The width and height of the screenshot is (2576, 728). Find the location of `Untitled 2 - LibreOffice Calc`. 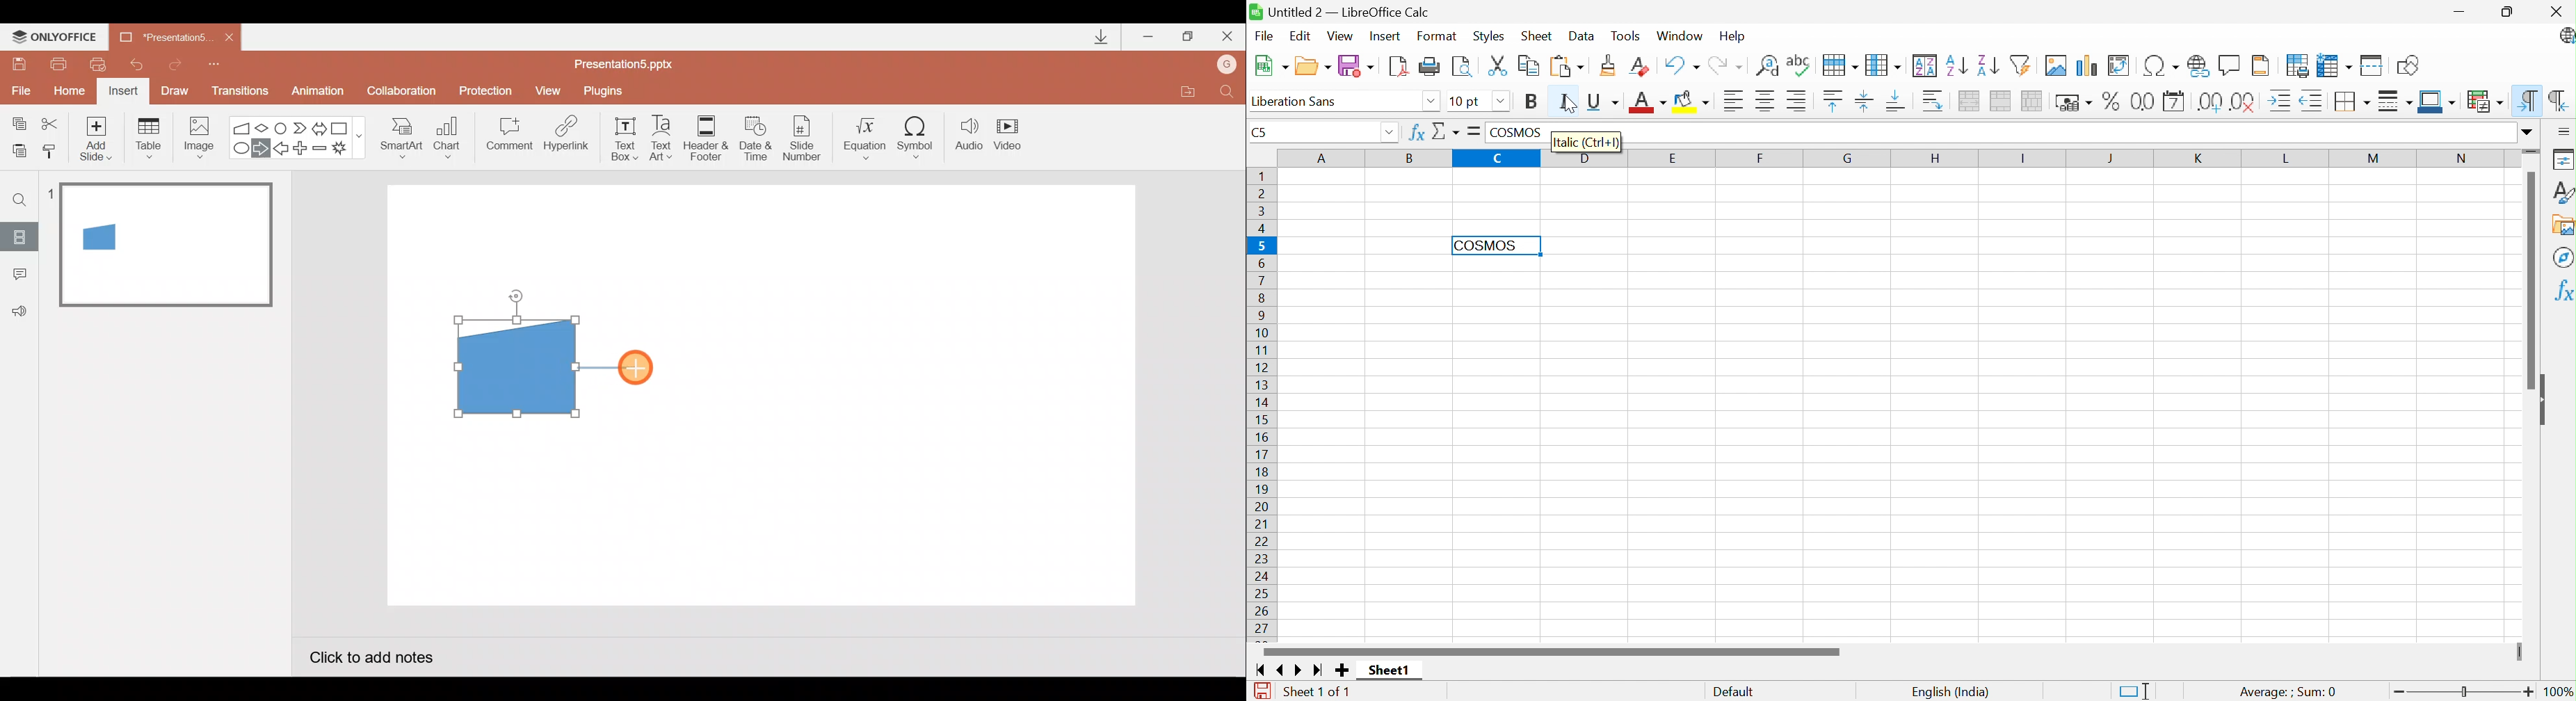

Untitled 2 - LibreOffice Calc is located at coordinates (1340, 10).